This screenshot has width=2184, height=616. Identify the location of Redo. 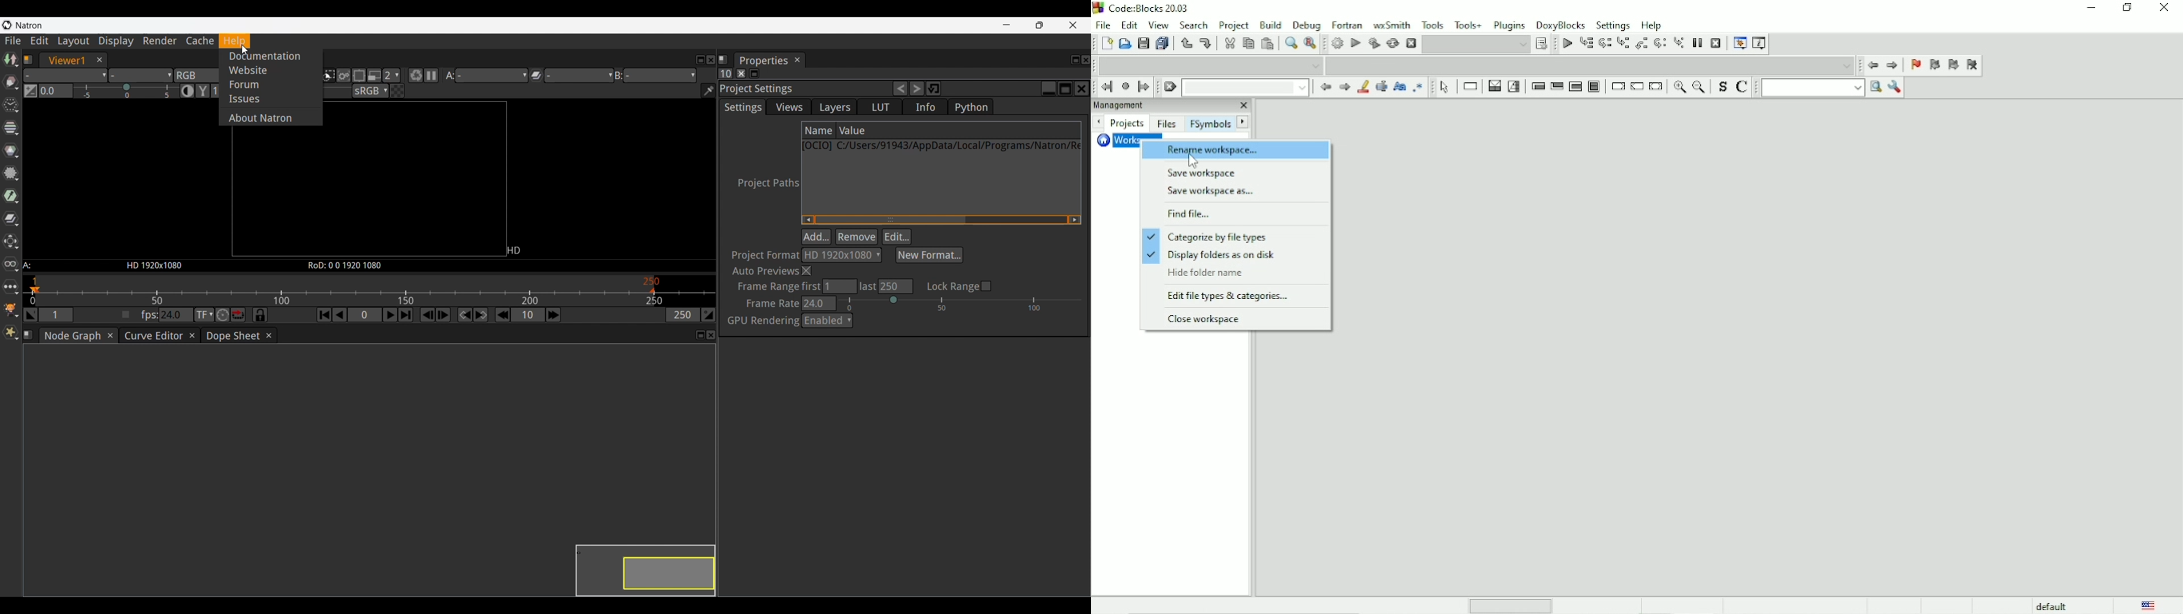
(1205, 43).